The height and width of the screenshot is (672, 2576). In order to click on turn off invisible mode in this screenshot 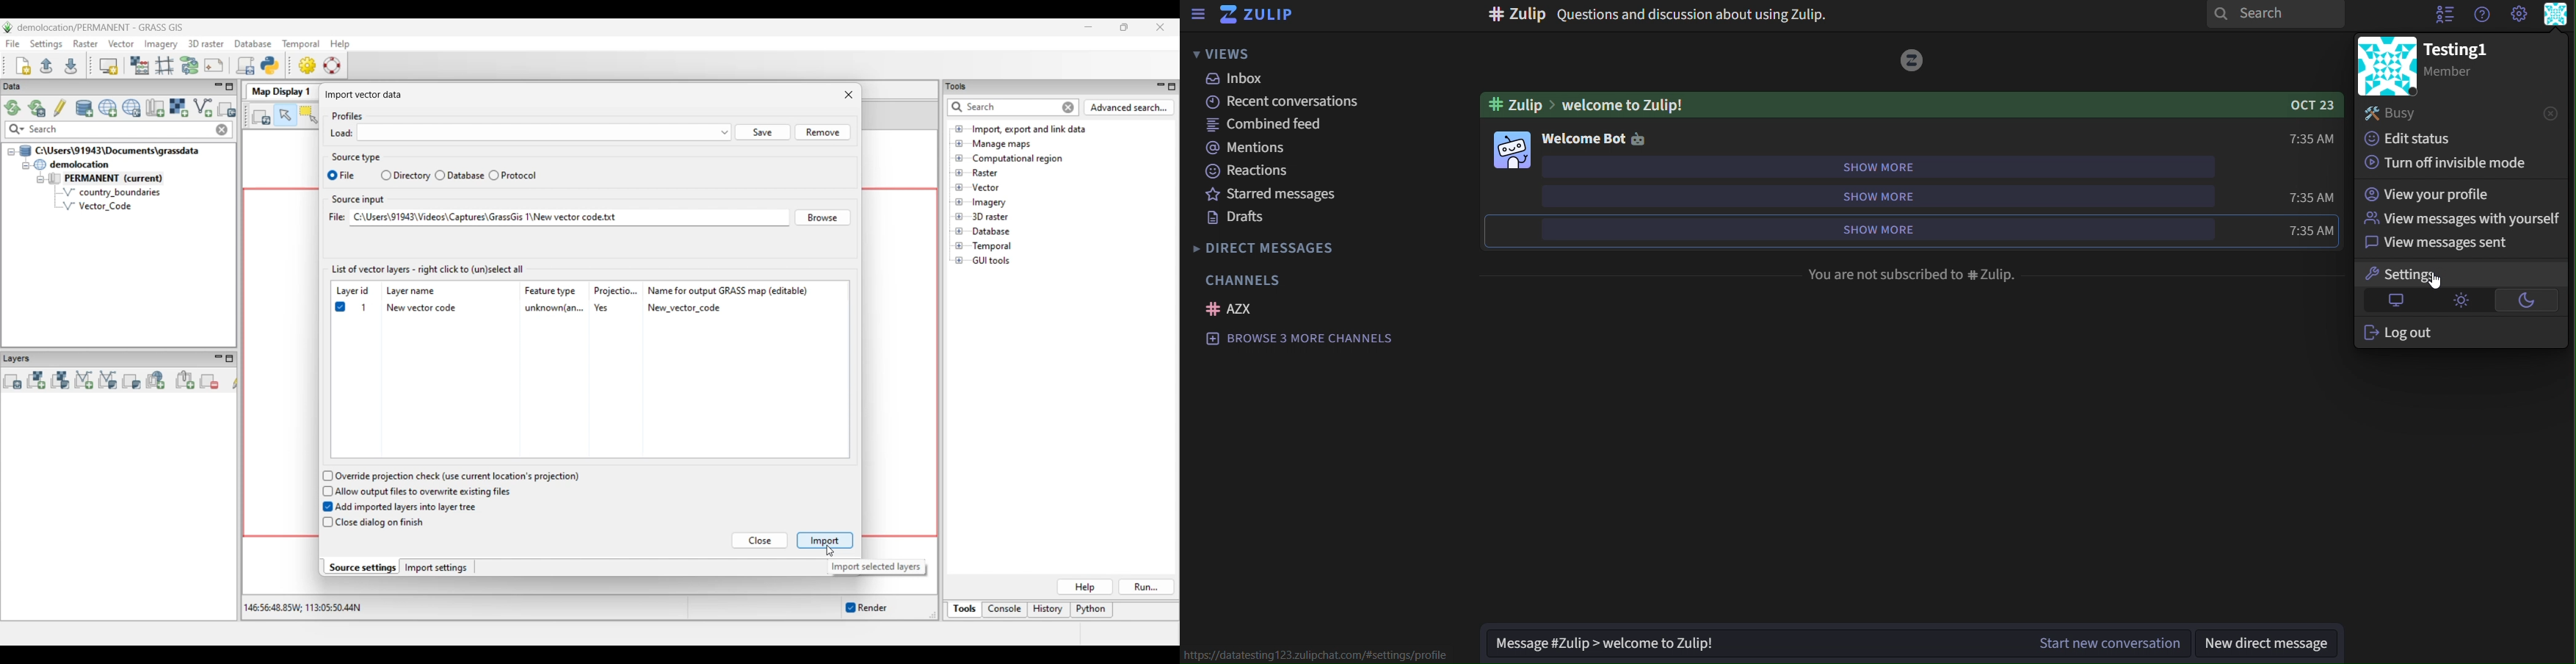, I will do `click(2448, 162)`.